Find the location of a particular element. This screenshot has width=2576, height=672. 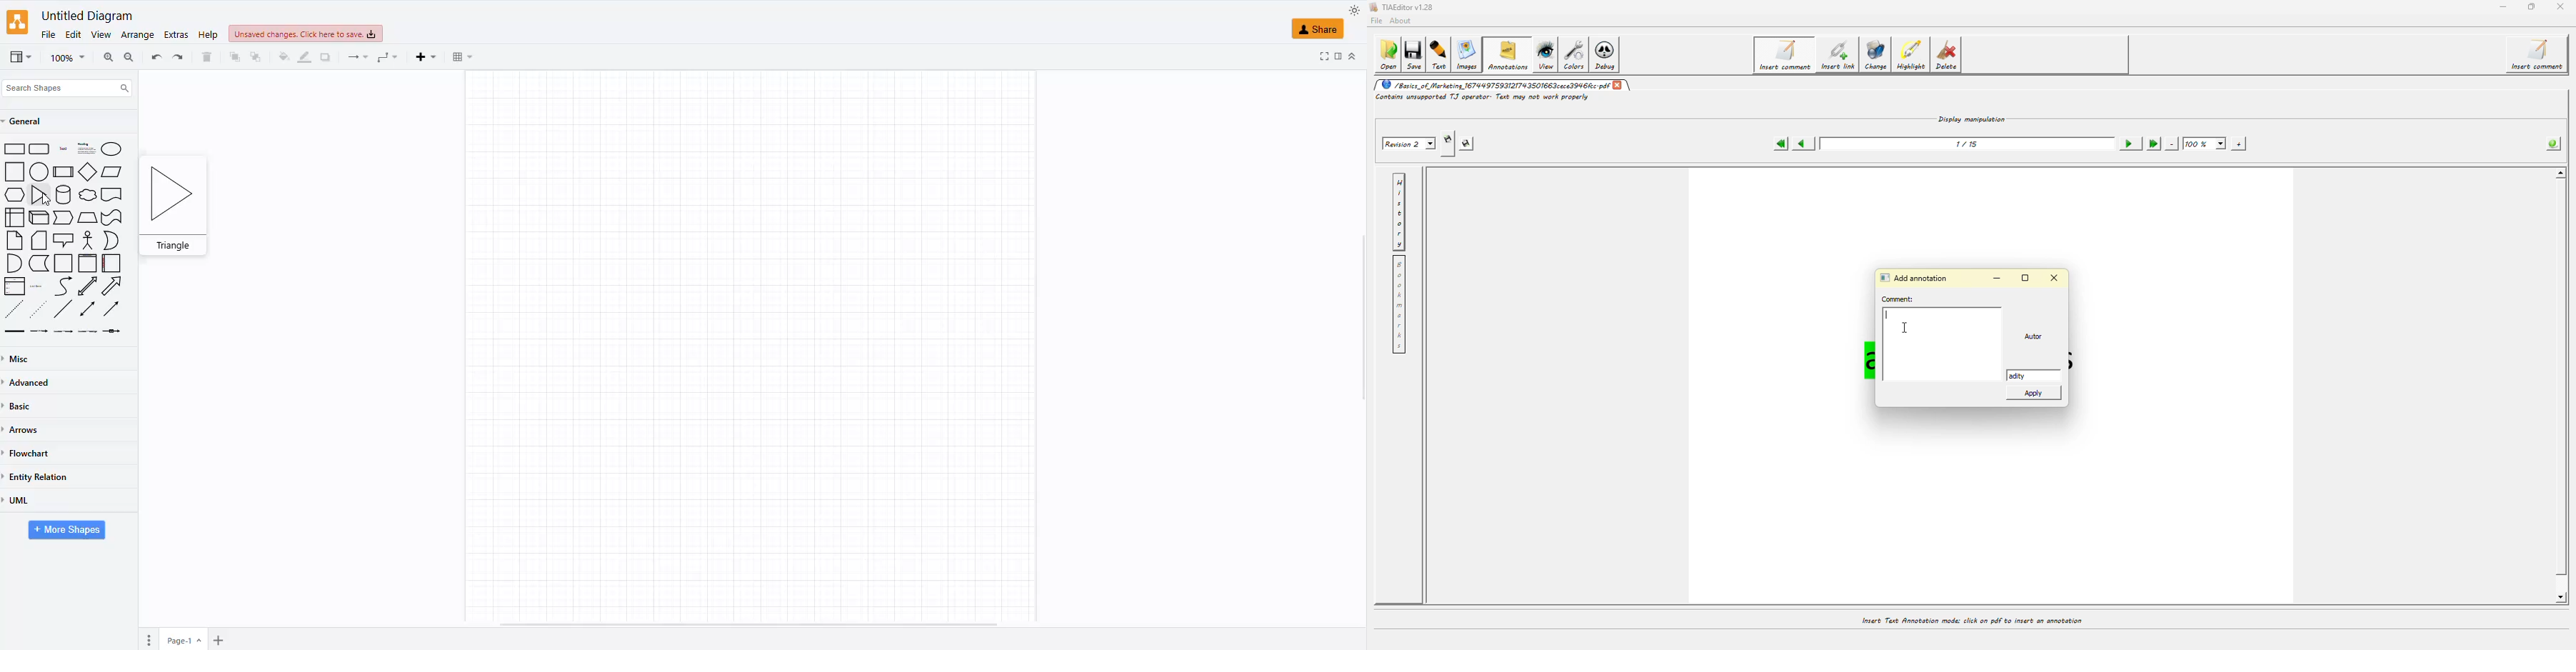

magnifier is located at coordinates (61, 58).